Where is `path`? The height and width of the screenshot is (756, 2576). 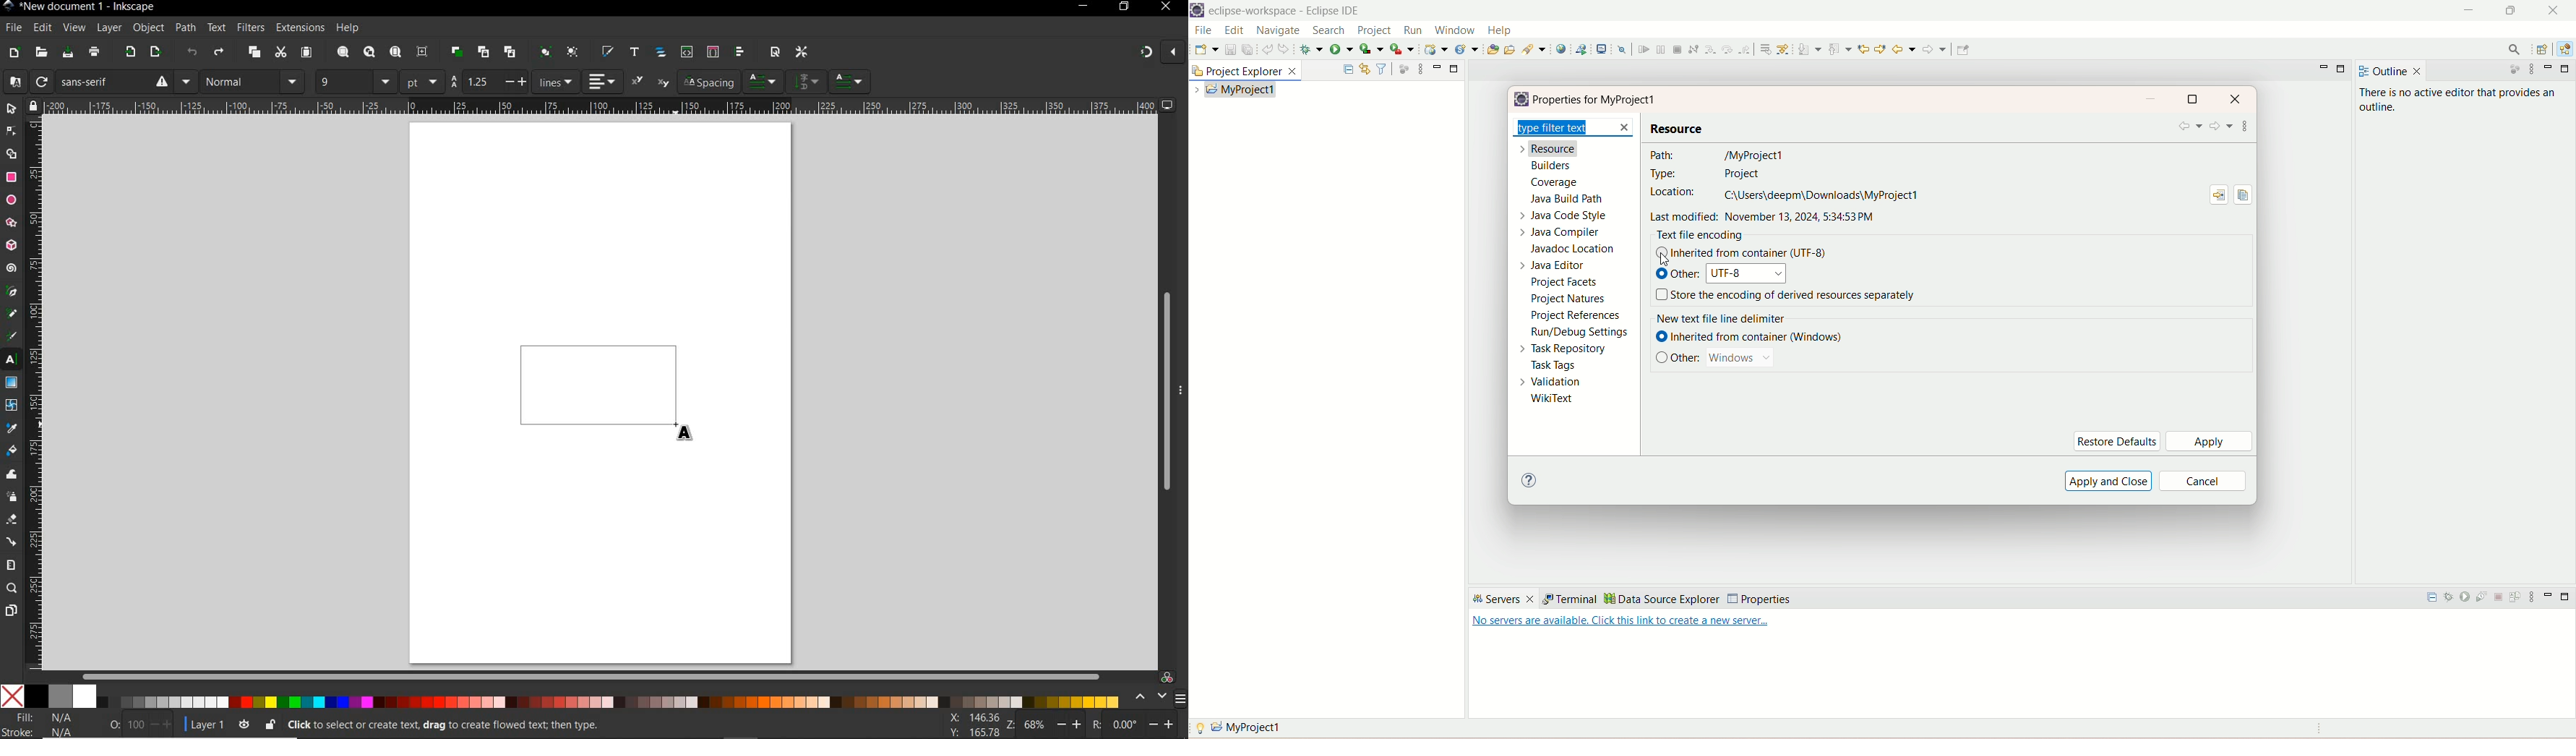
path is located at coordinates (1719, 153).